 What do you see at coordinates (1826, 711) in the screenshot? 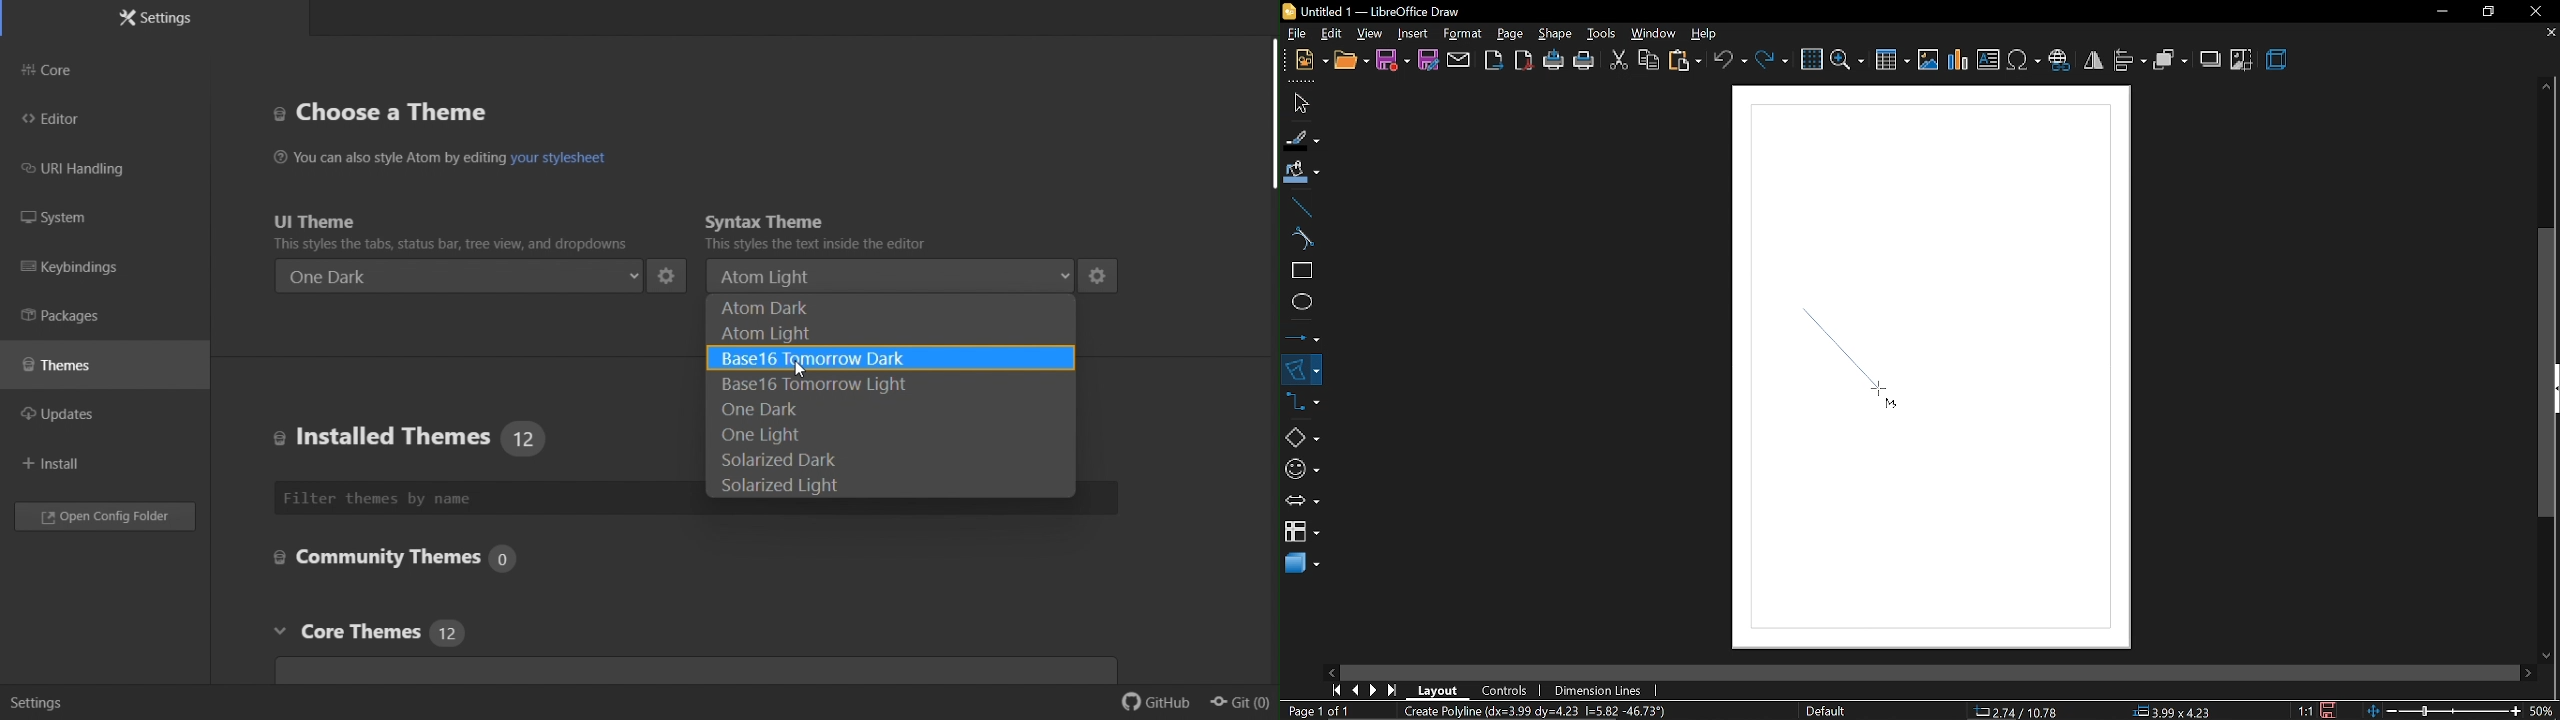
I see `page style` at bounding box center [1826, 711].